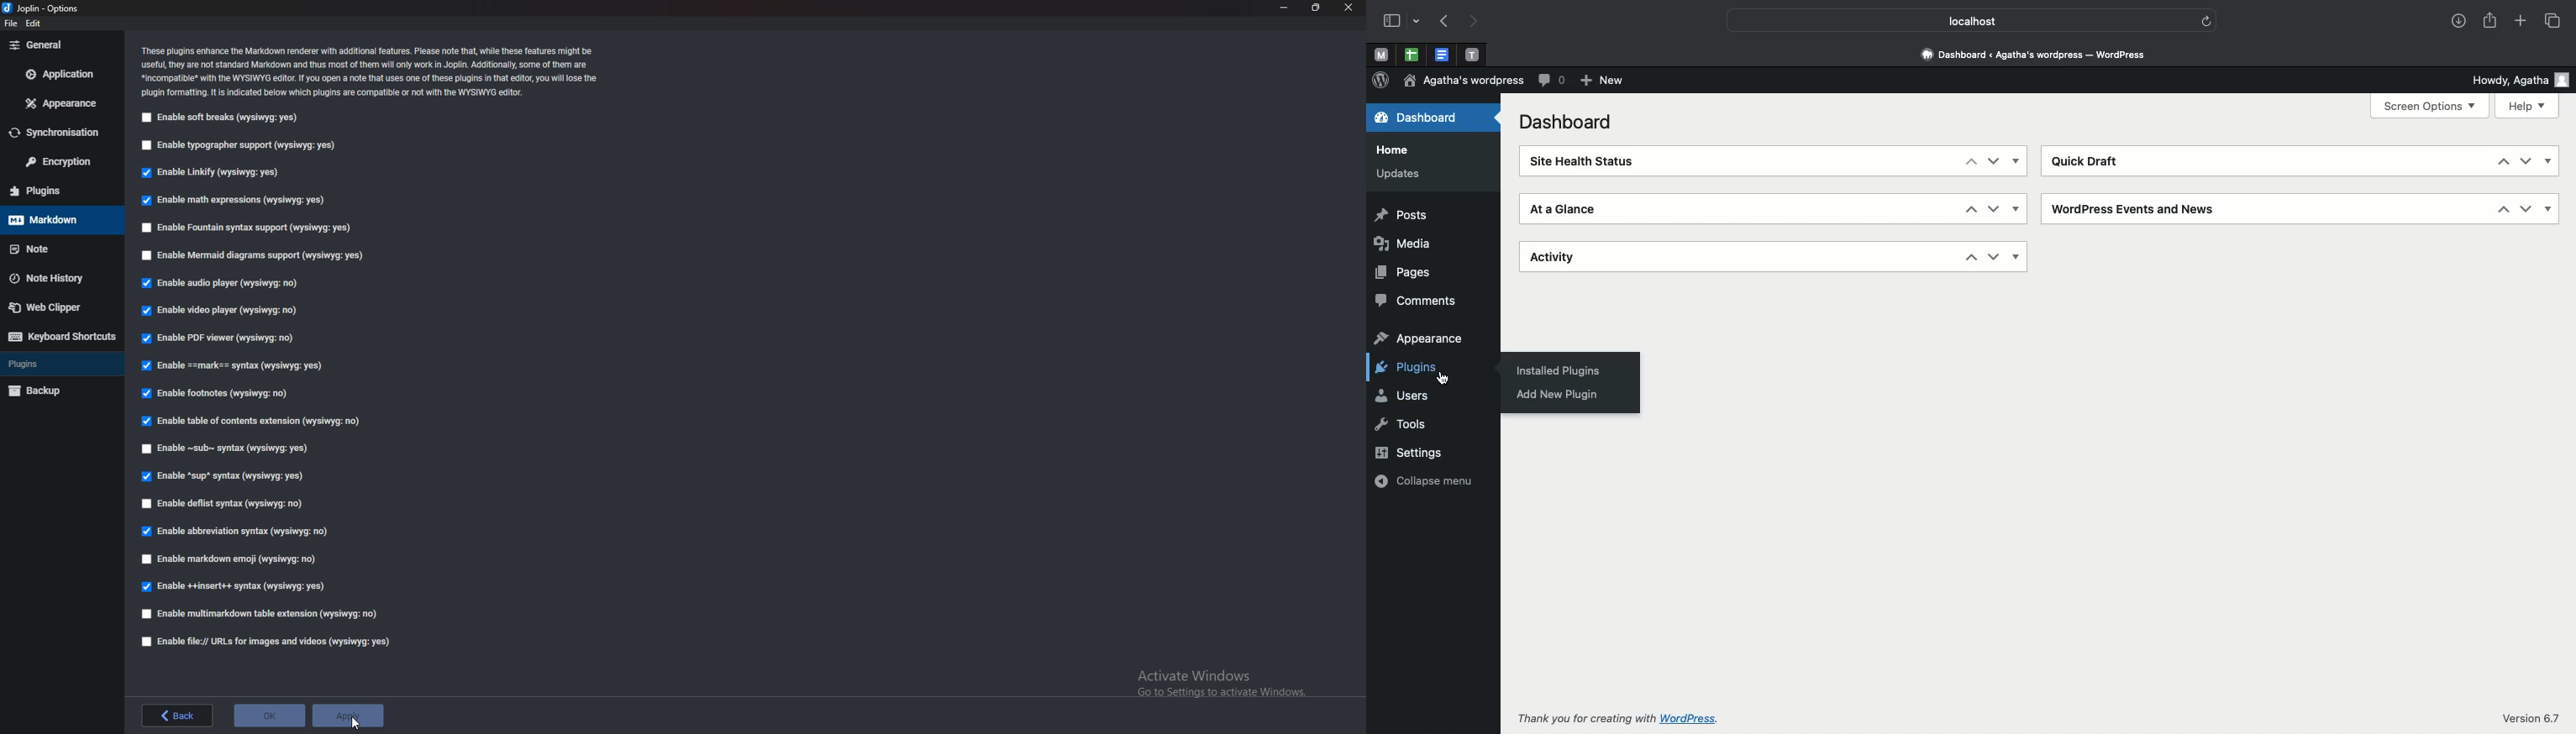 The height and width of the screenshot is (756, 2576). What do you see at coordinates (9, 24) in the screenshot?
I see `file` at bounding box center [9, 24].